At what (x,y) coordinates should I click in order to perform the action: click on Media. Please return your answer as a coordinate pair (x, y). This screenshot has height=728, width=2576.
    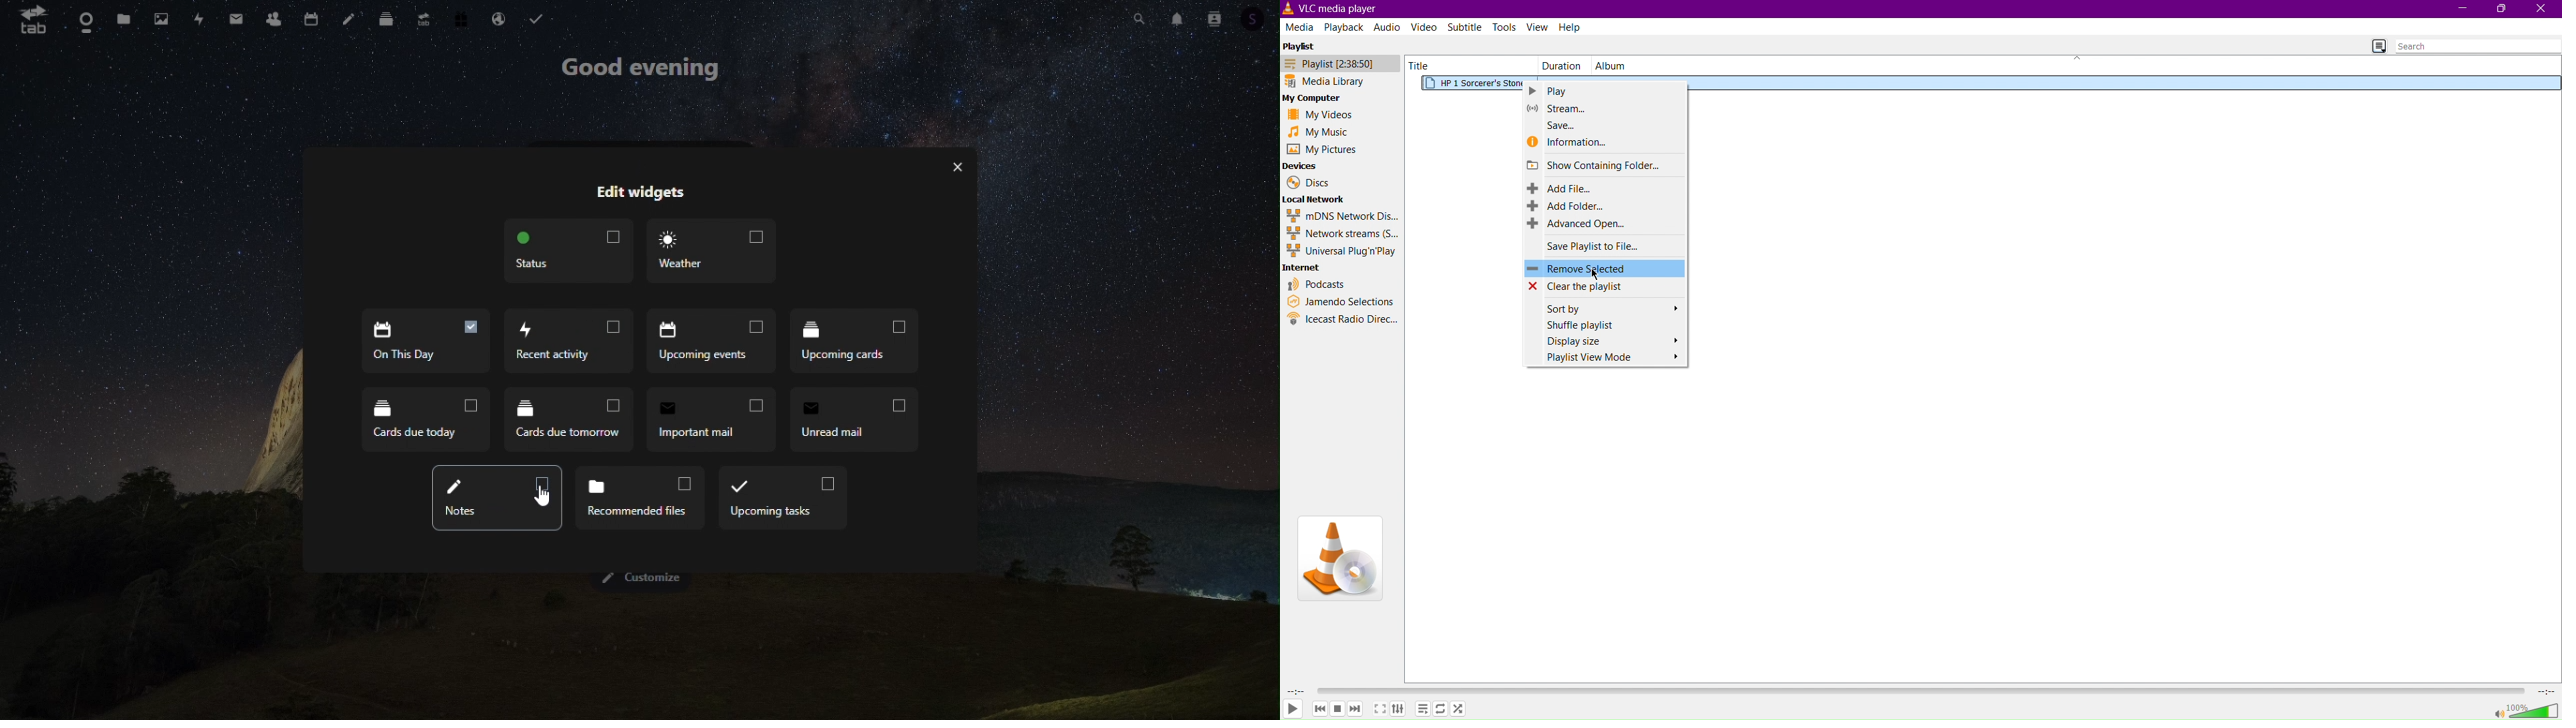
    Looking at the image, I should click on (1301, 27).